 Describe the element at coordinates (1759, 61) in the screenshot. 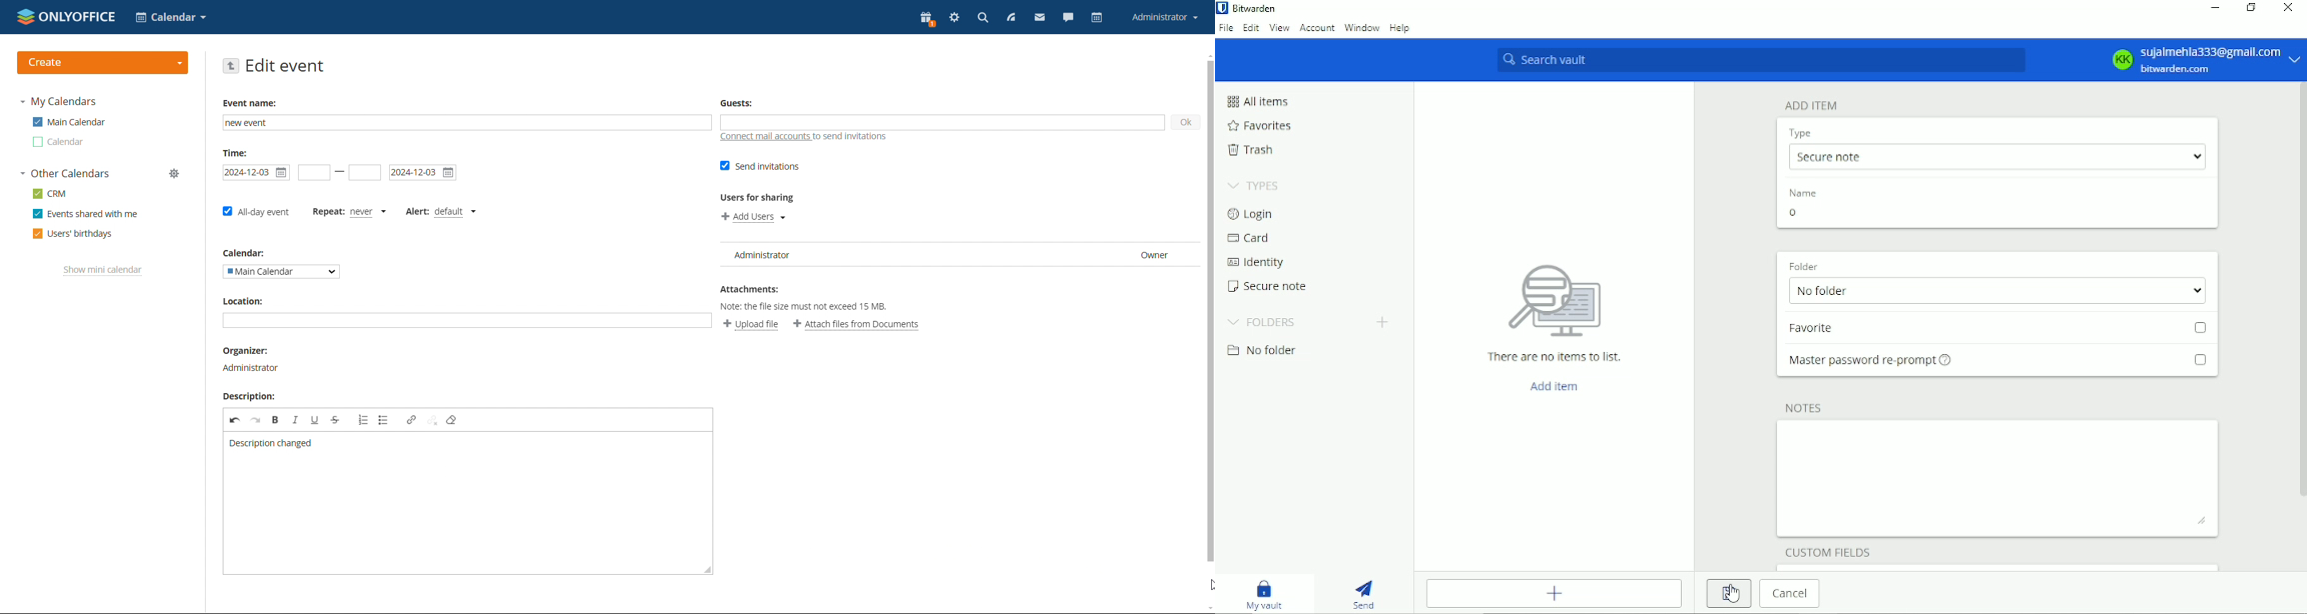

I see `Search vault` at that location.